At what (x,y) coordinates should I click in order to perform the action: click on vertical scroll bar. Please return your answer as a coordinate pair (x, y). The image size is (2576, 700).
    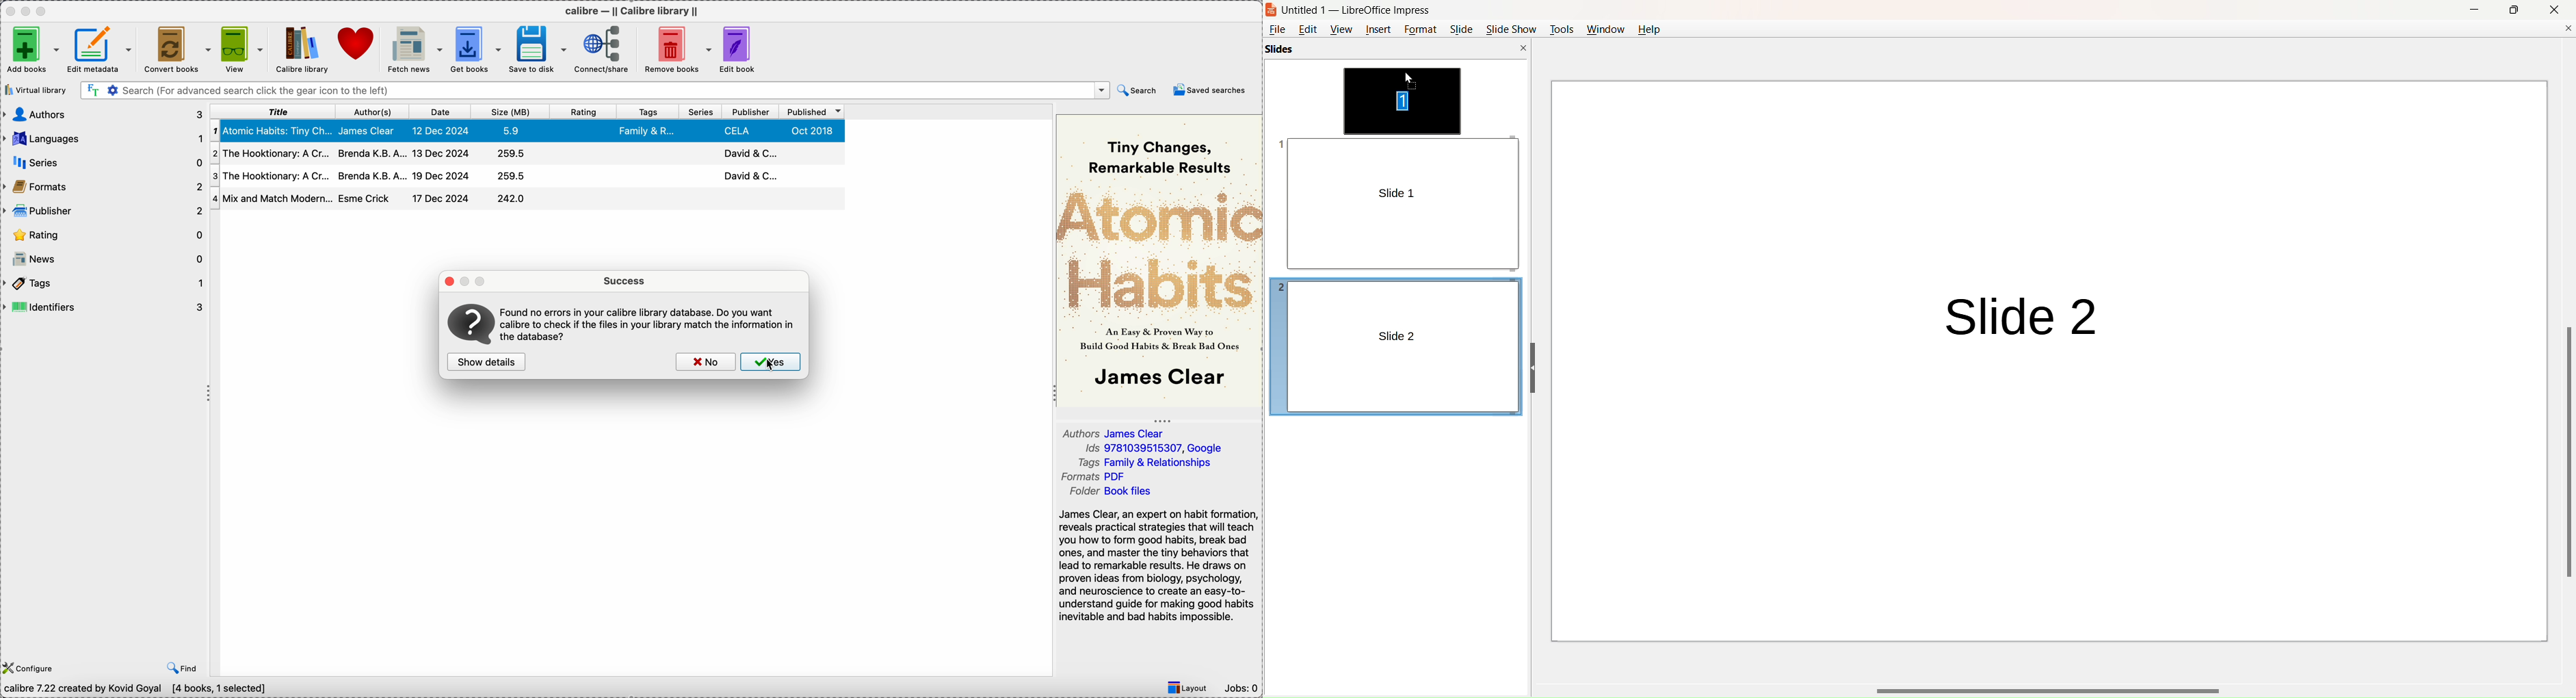
    Looking at the image, I should click on (2565, 452).